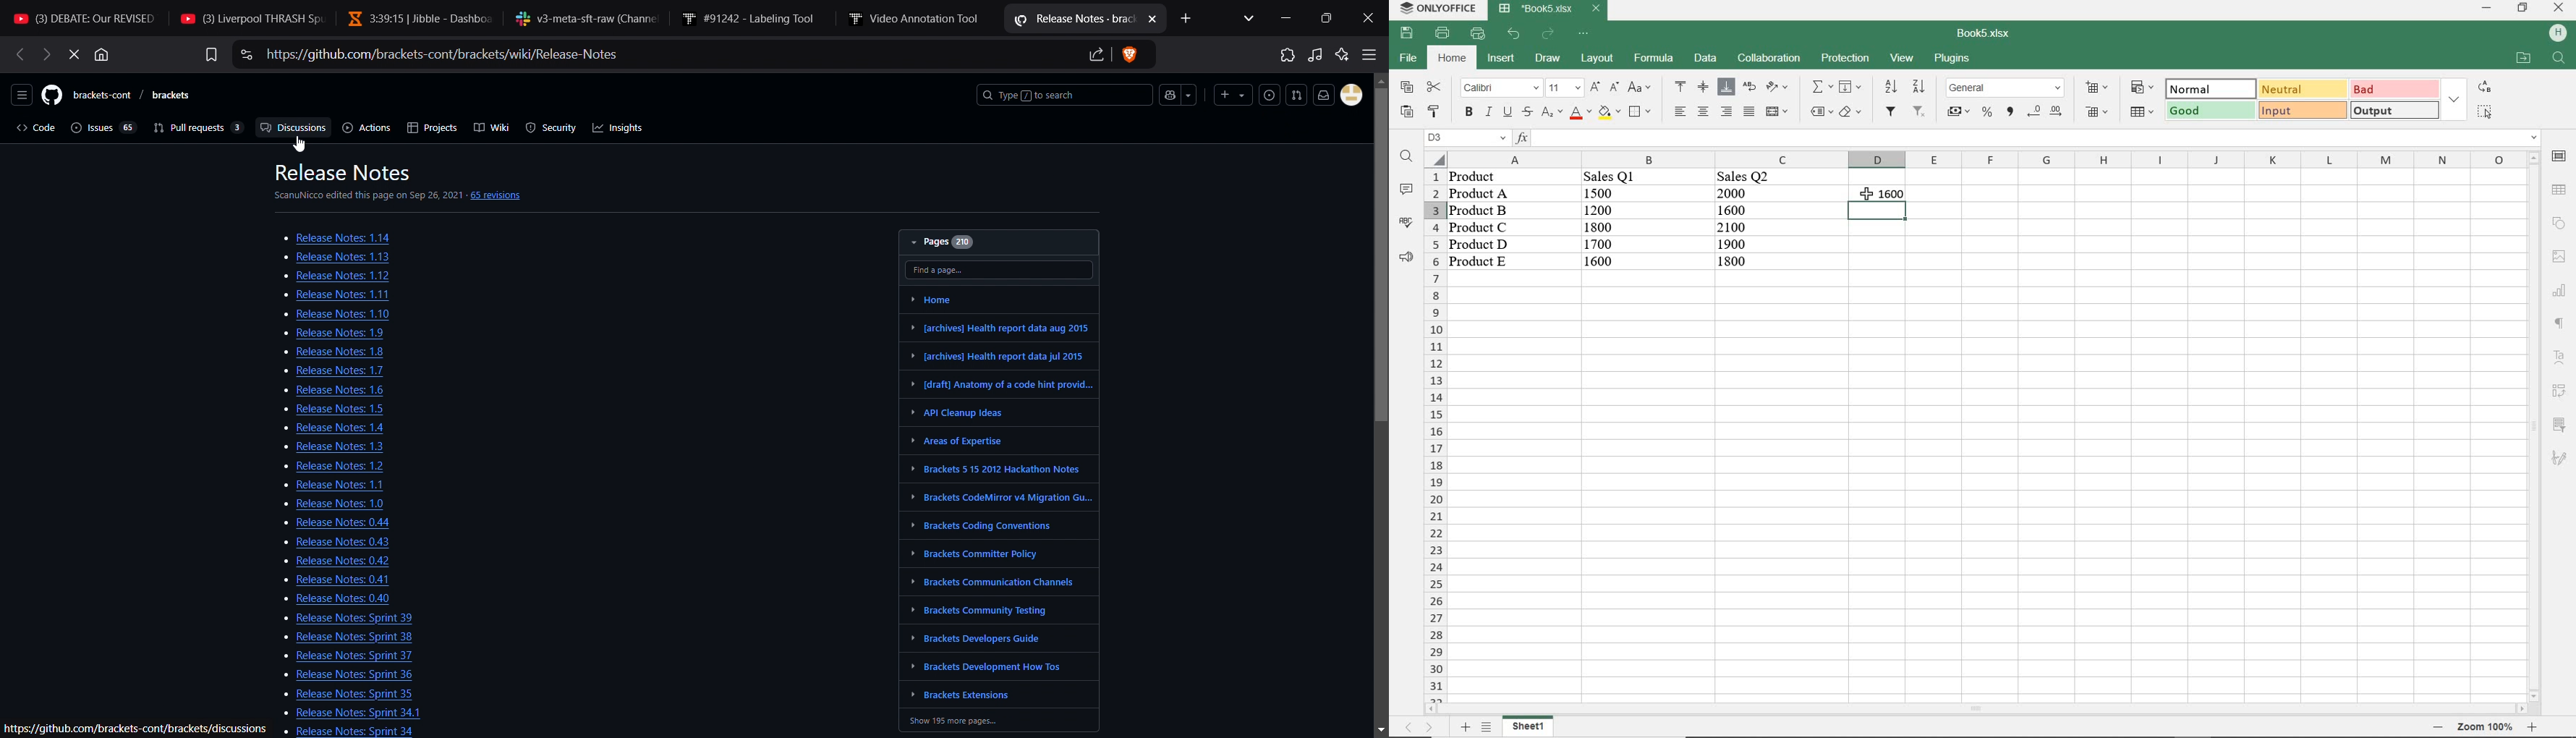 Image resolution: width=2576 pixels, height=756 pixels. What do you see at coordinates (1406, 32) in the screenshot?
I see `save` at bounding box center [1406, 32].